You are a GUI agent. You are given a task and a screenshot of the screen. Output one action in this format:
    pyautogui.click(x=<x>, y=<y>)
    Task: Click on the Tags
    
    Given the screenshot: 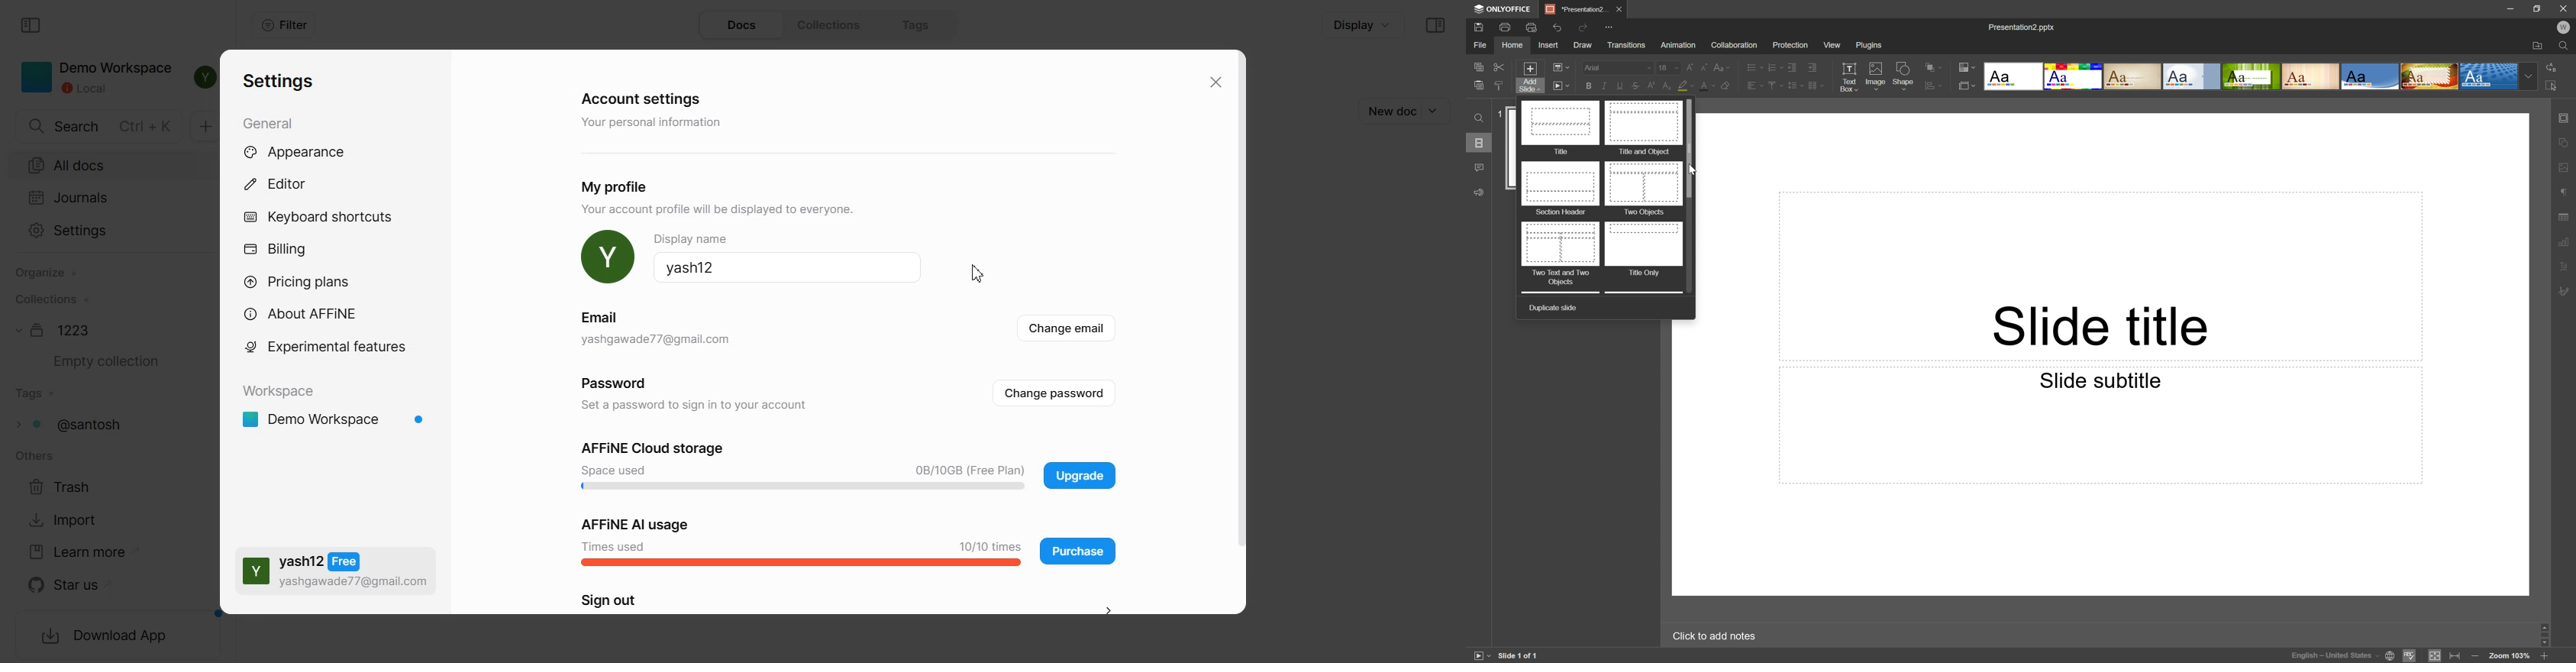 What is the action you would take?
    pyautogui.click(x=918, y=24)
    